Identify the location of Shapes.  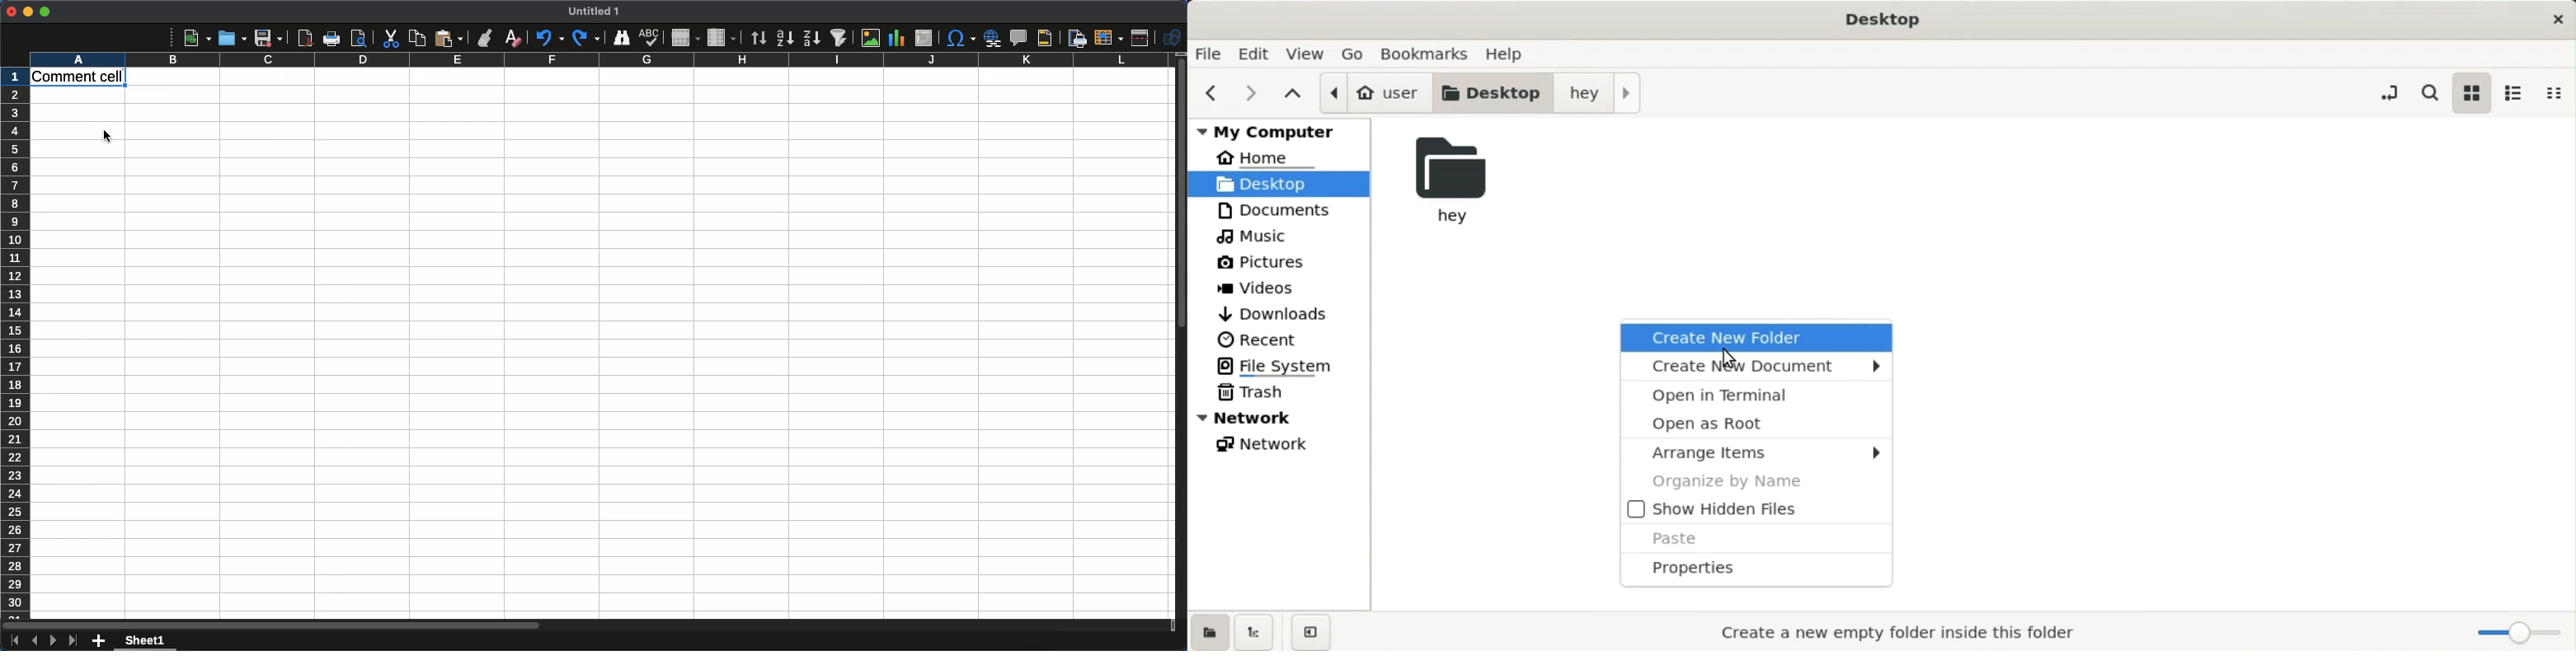
(1174, 37).